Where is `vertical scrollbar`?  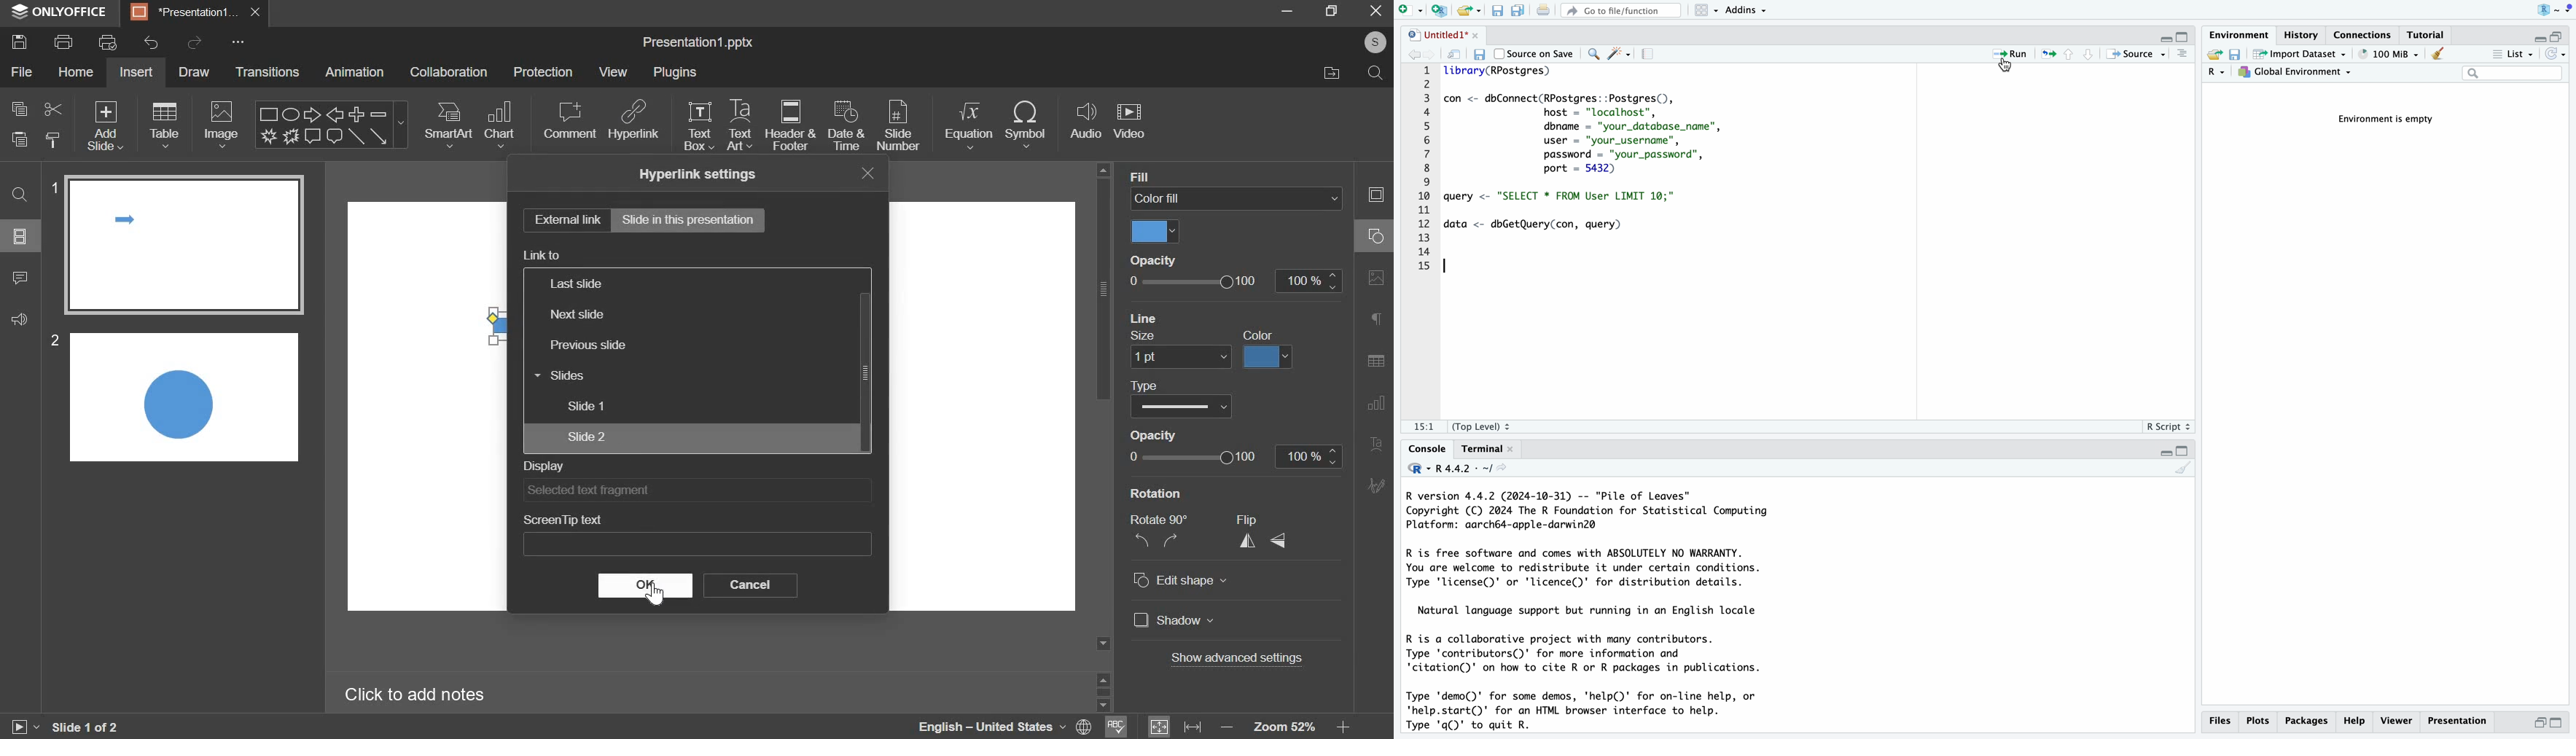
vertical scrollbar is located at coordinates (1104, 291).